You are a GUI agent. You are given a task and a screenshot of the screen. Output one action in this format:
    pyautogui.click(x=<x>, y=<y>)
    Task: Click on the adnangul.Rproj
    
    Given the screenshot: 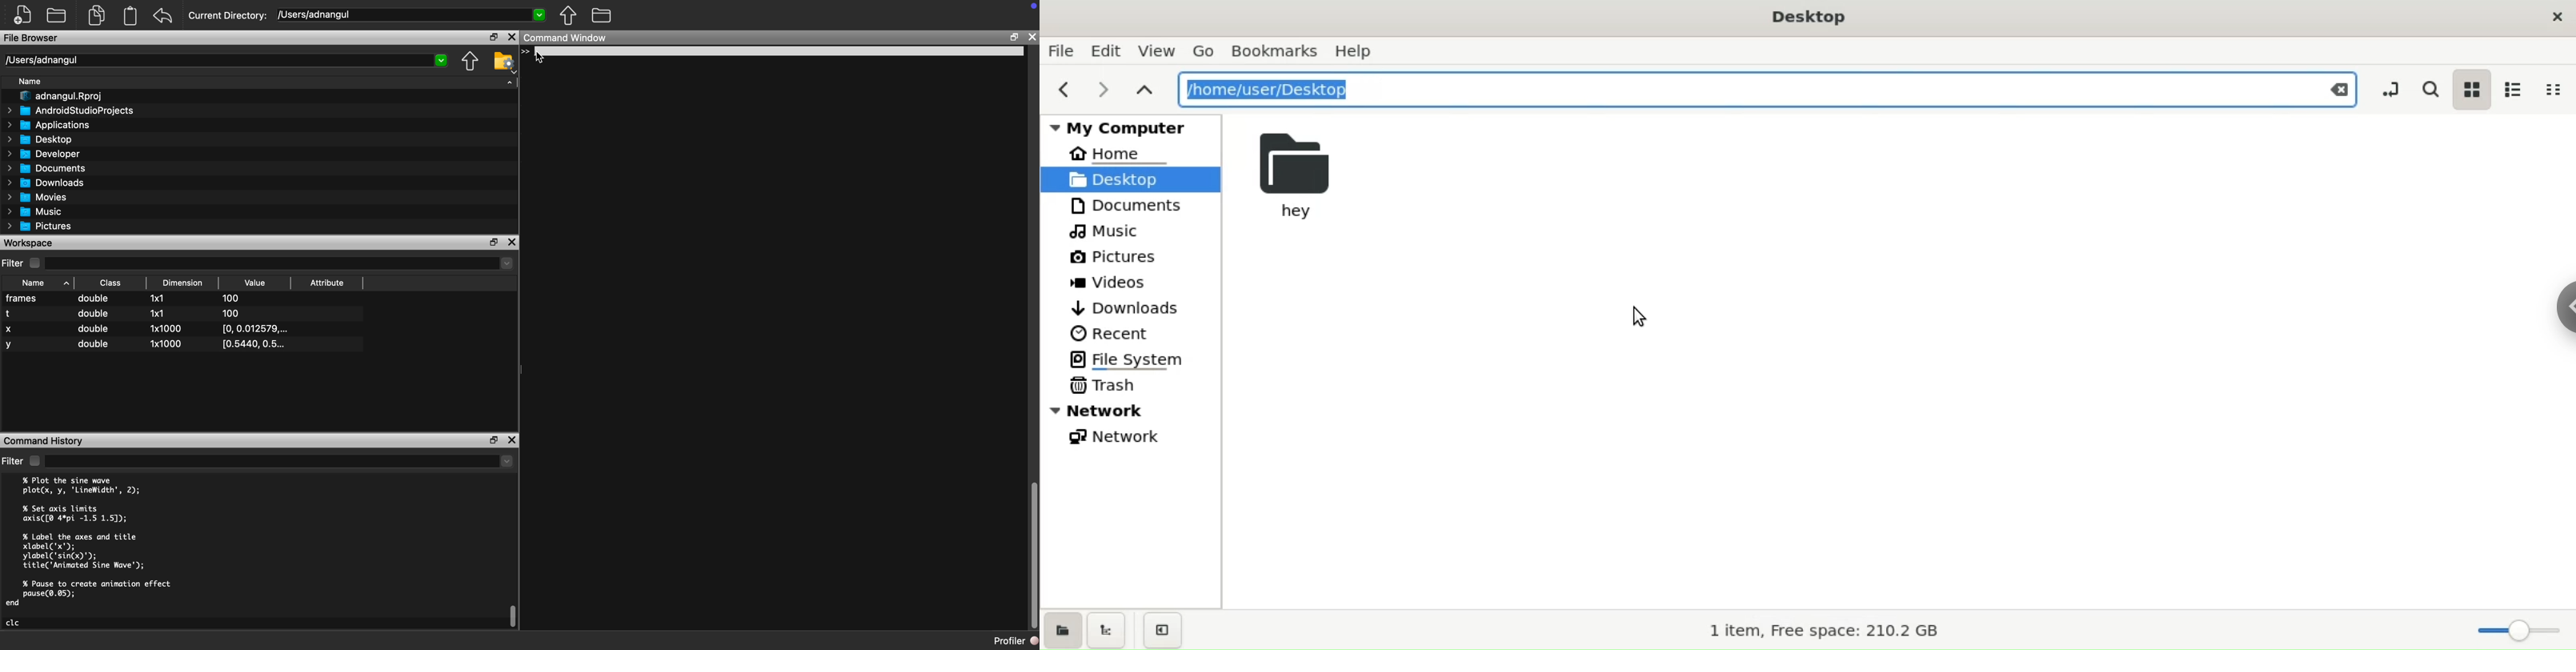 What is the action you would take?
    pyautogui.click(x=60, y=96)
    